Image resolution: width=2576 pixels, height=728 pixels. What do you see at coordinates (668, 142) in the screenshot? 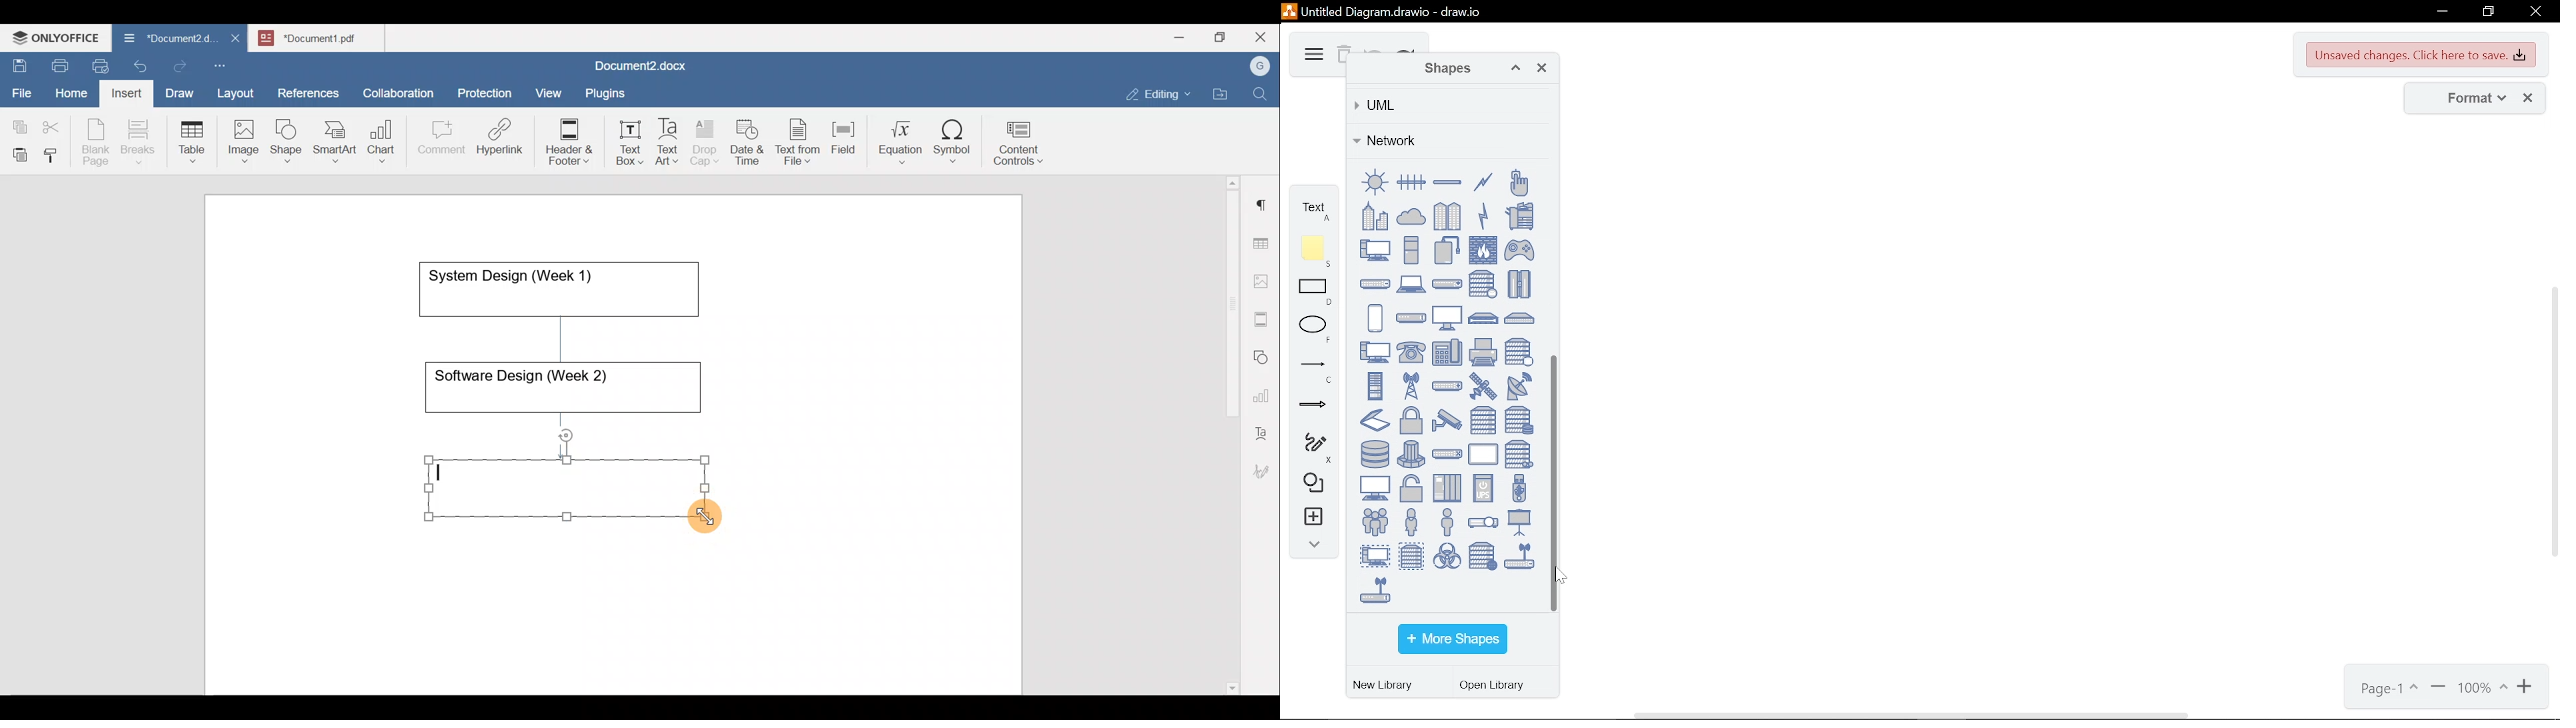
I see `Text Art` at bounding box center [668, 142].